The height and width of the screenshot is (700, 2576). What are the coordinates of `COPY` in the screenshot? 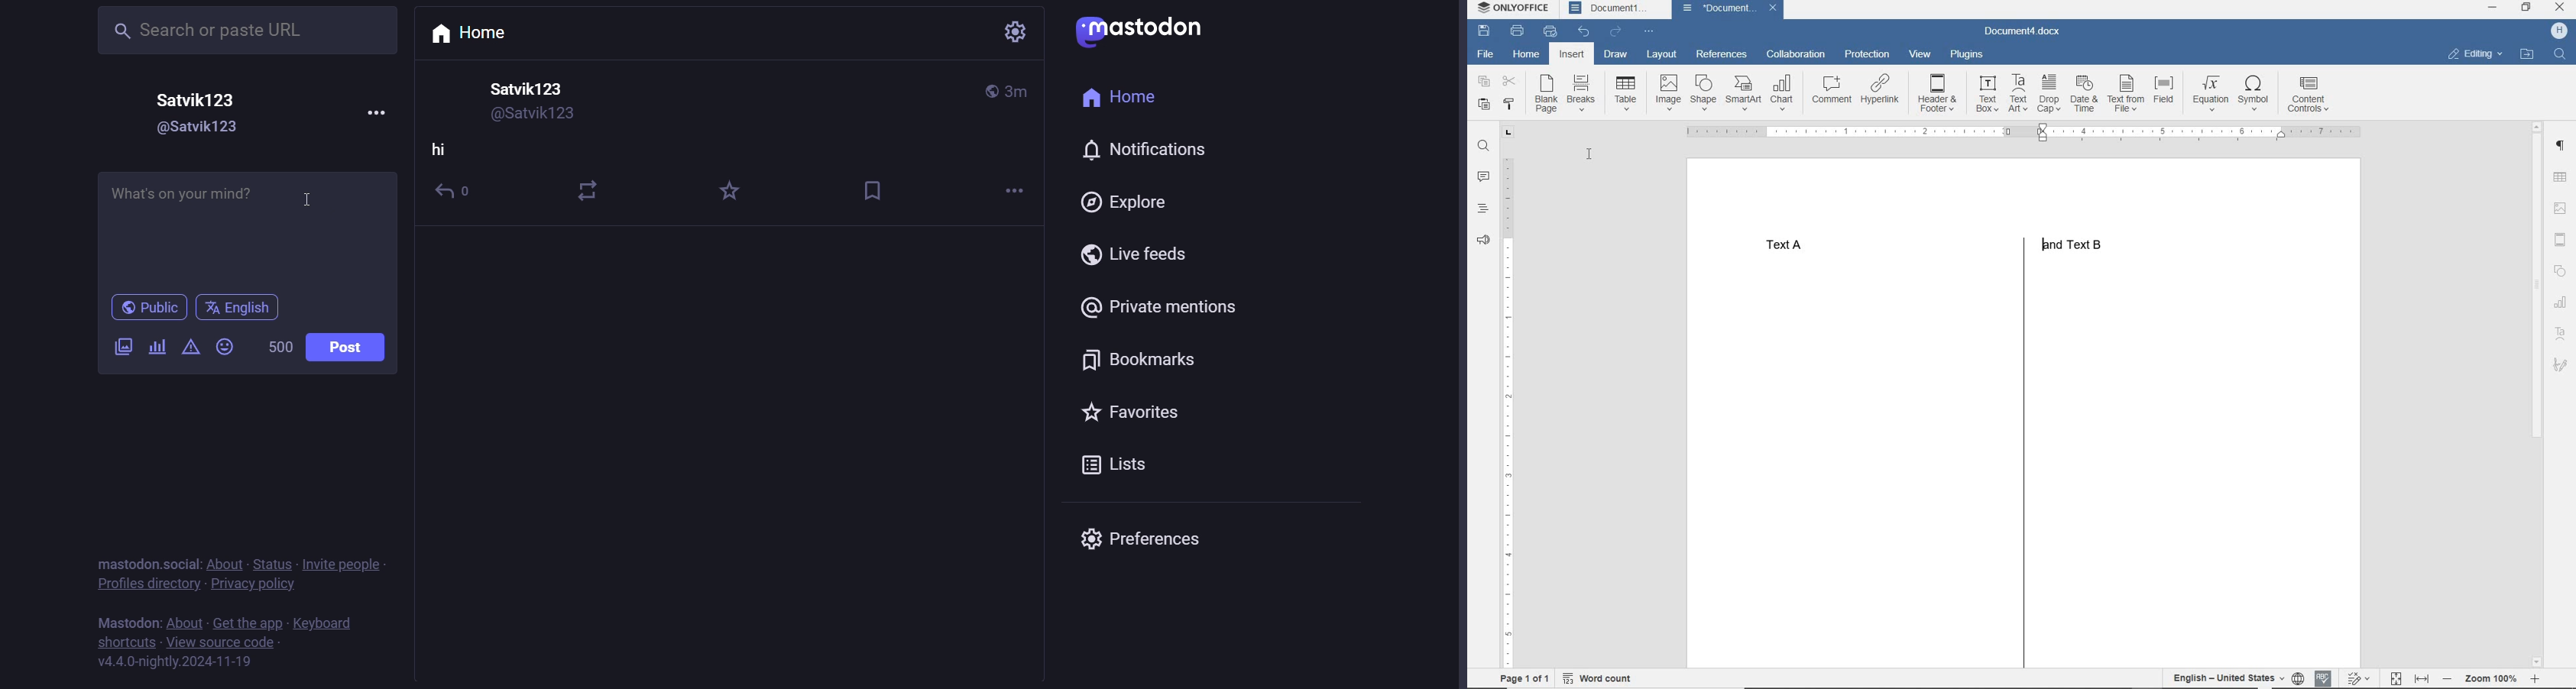 It's located at (1484, 82).